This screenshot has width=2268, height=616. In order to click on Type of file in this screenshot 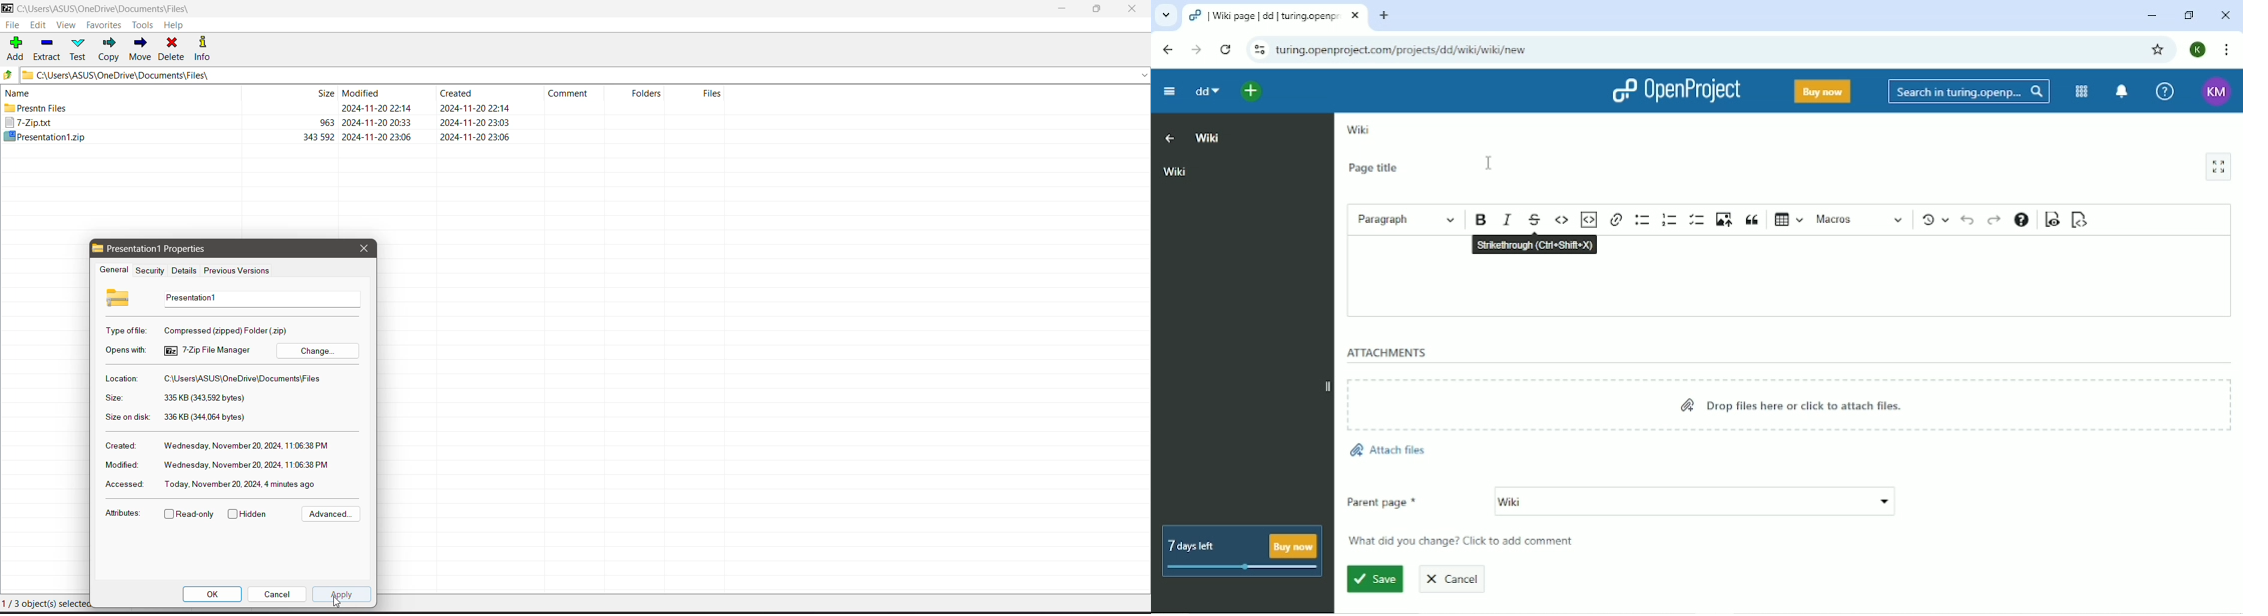, I will do `click(127, 330)`.